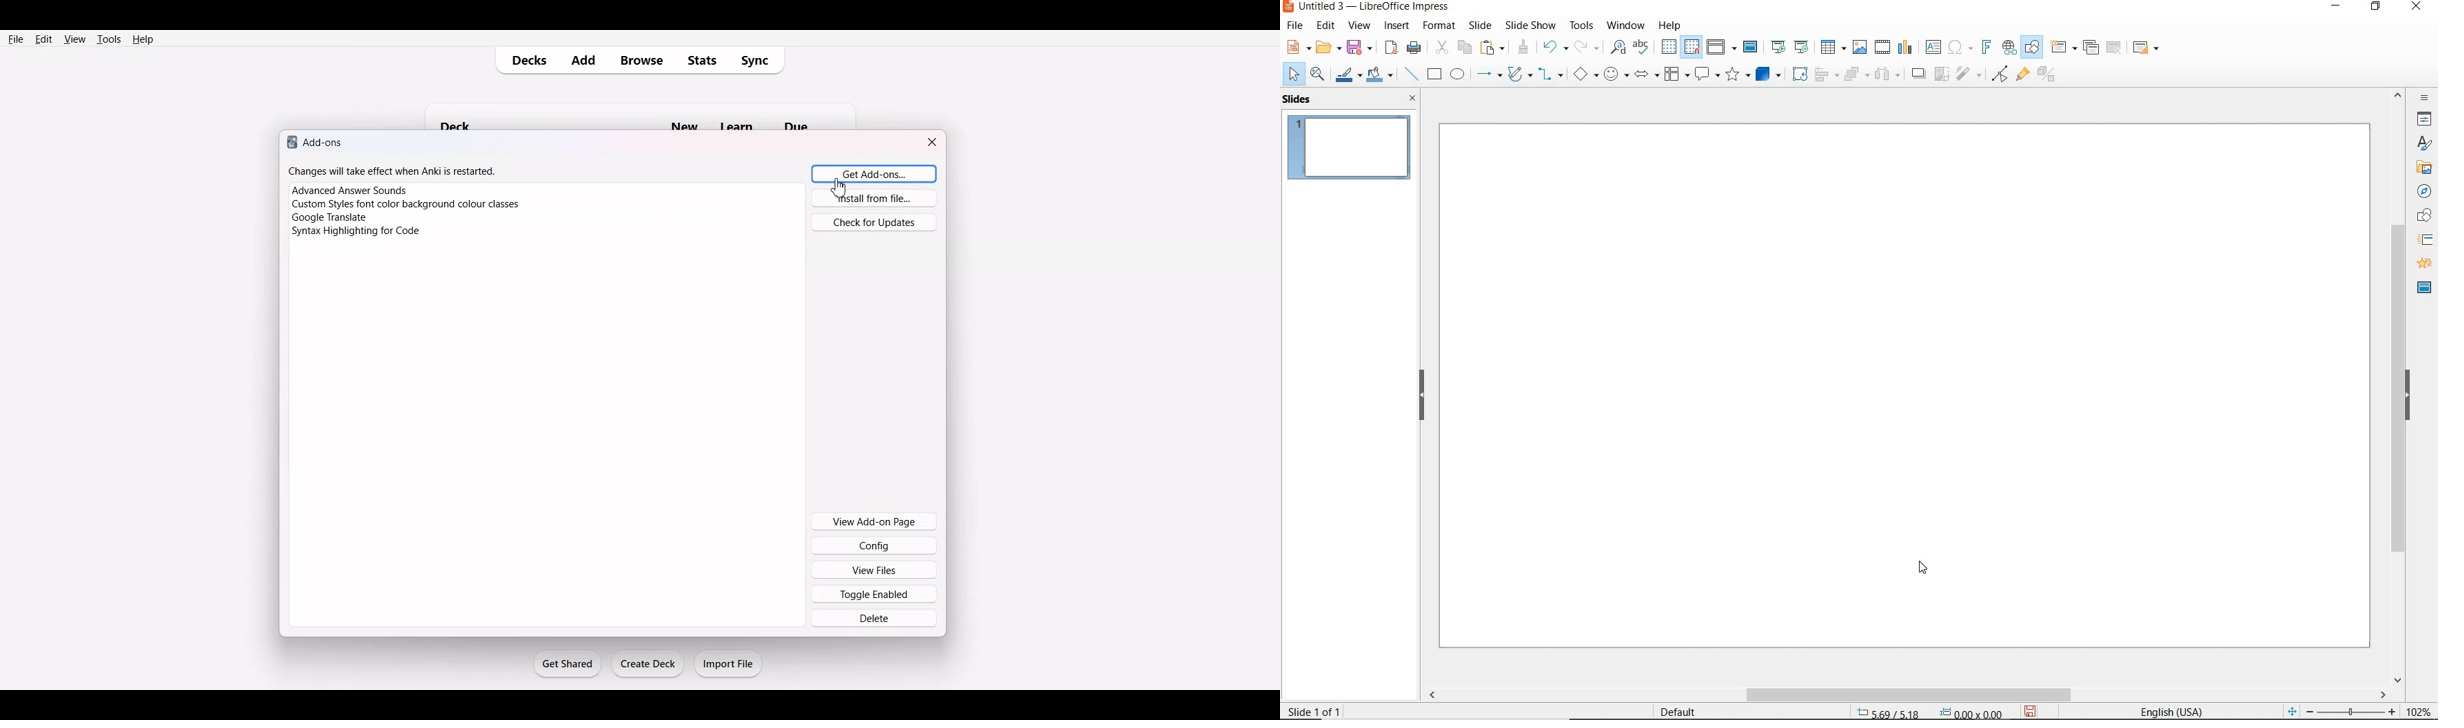  I want to click on View Add-on Page, so click(874, 520).